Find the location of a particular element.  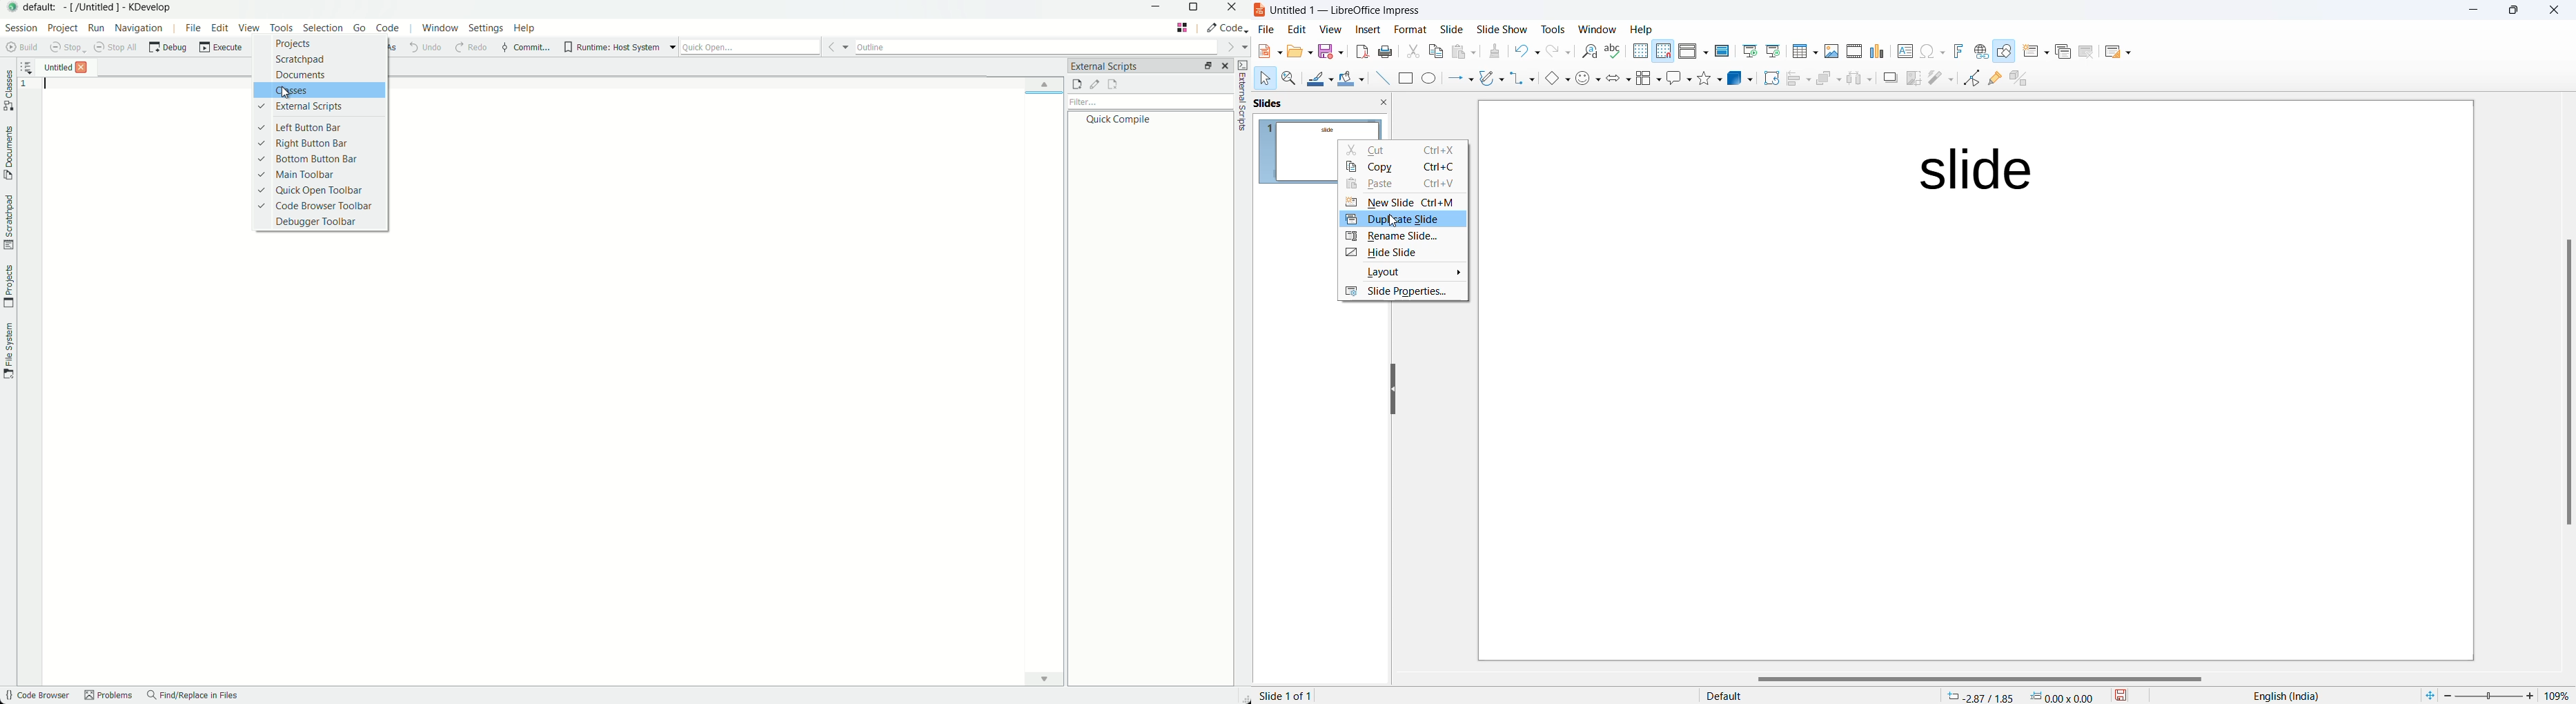

Insert text is located at coordinates (1900, 50).